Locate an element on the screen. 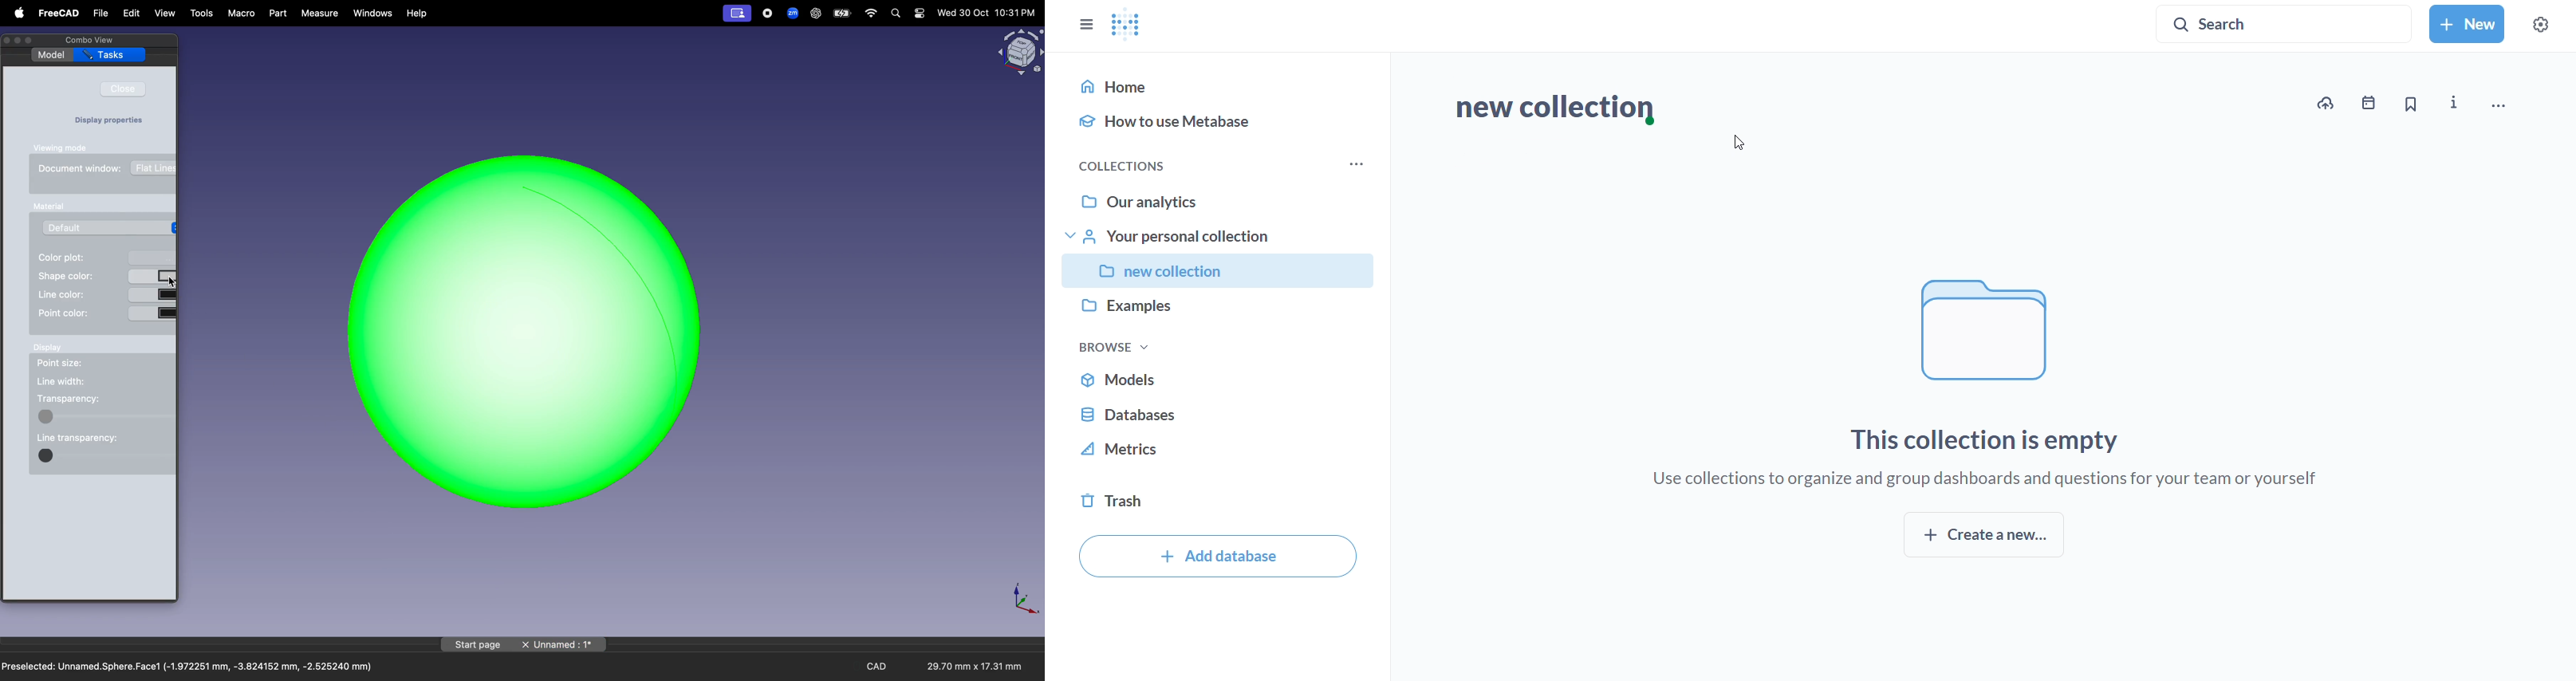 This screenshot has height=700, width=2576. settings is located at coordinates (919, 13).